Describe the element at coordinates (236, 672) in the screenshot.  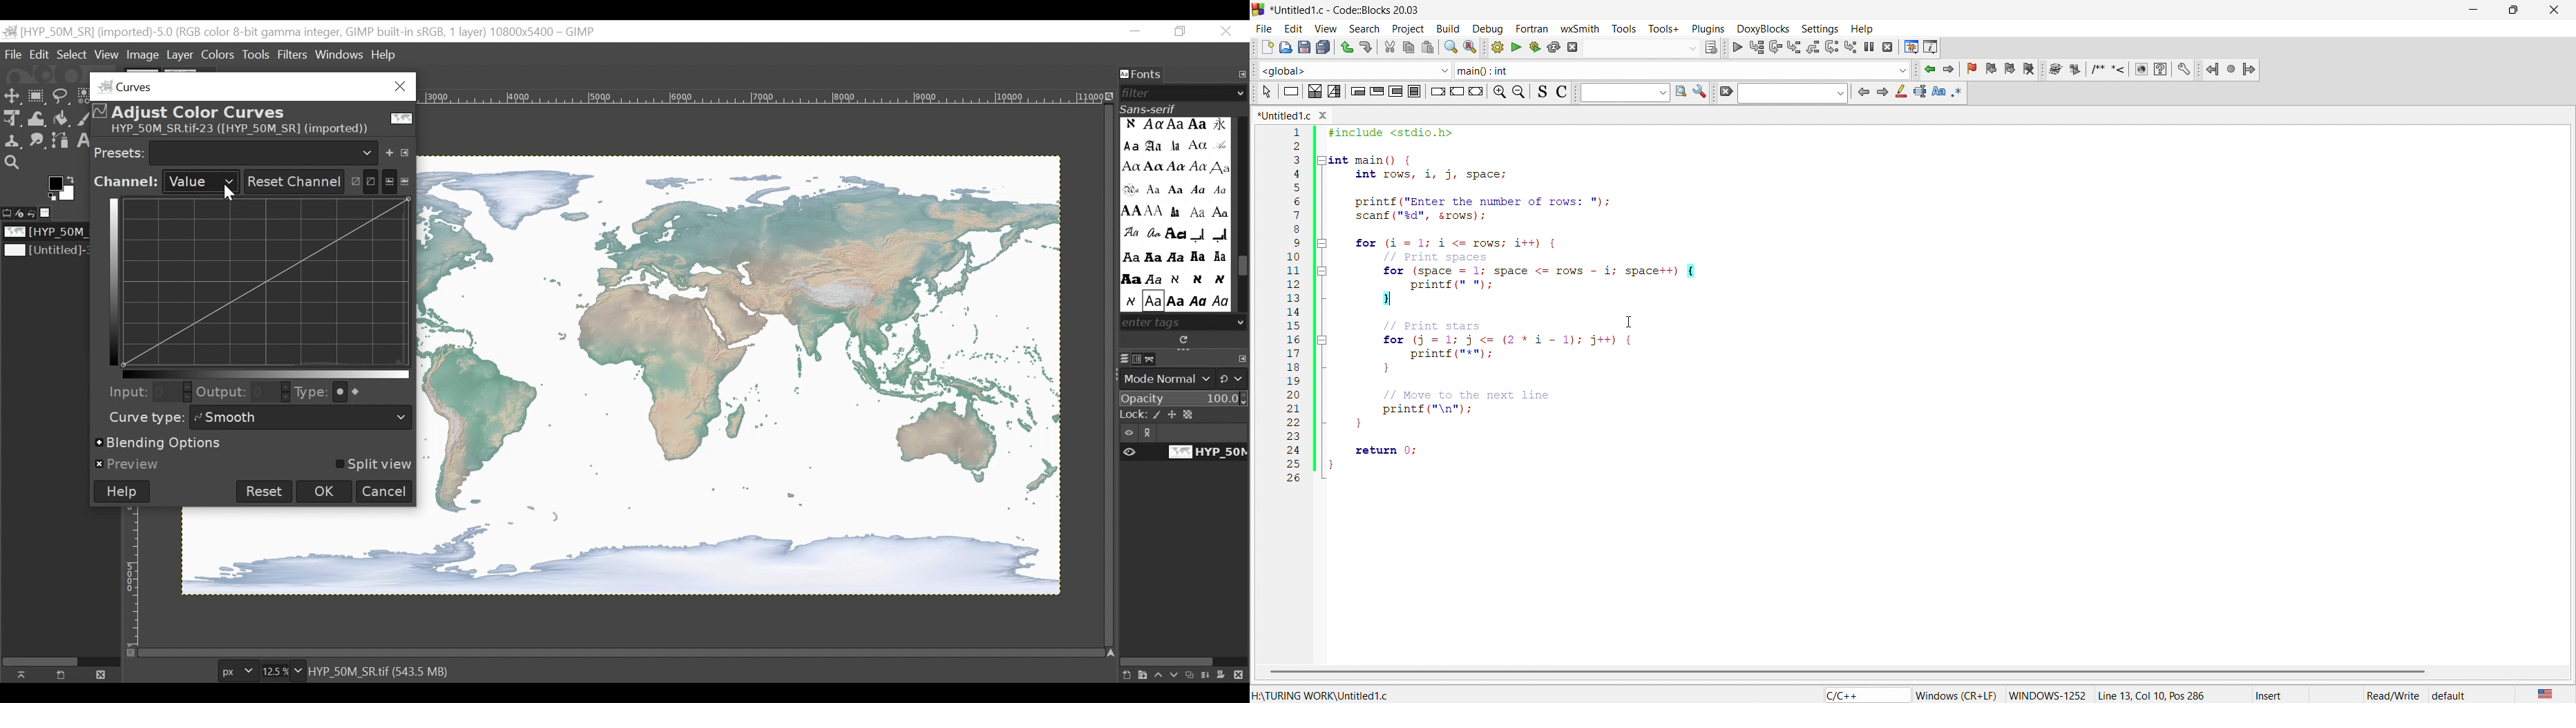
I see `Pixels` at that location.